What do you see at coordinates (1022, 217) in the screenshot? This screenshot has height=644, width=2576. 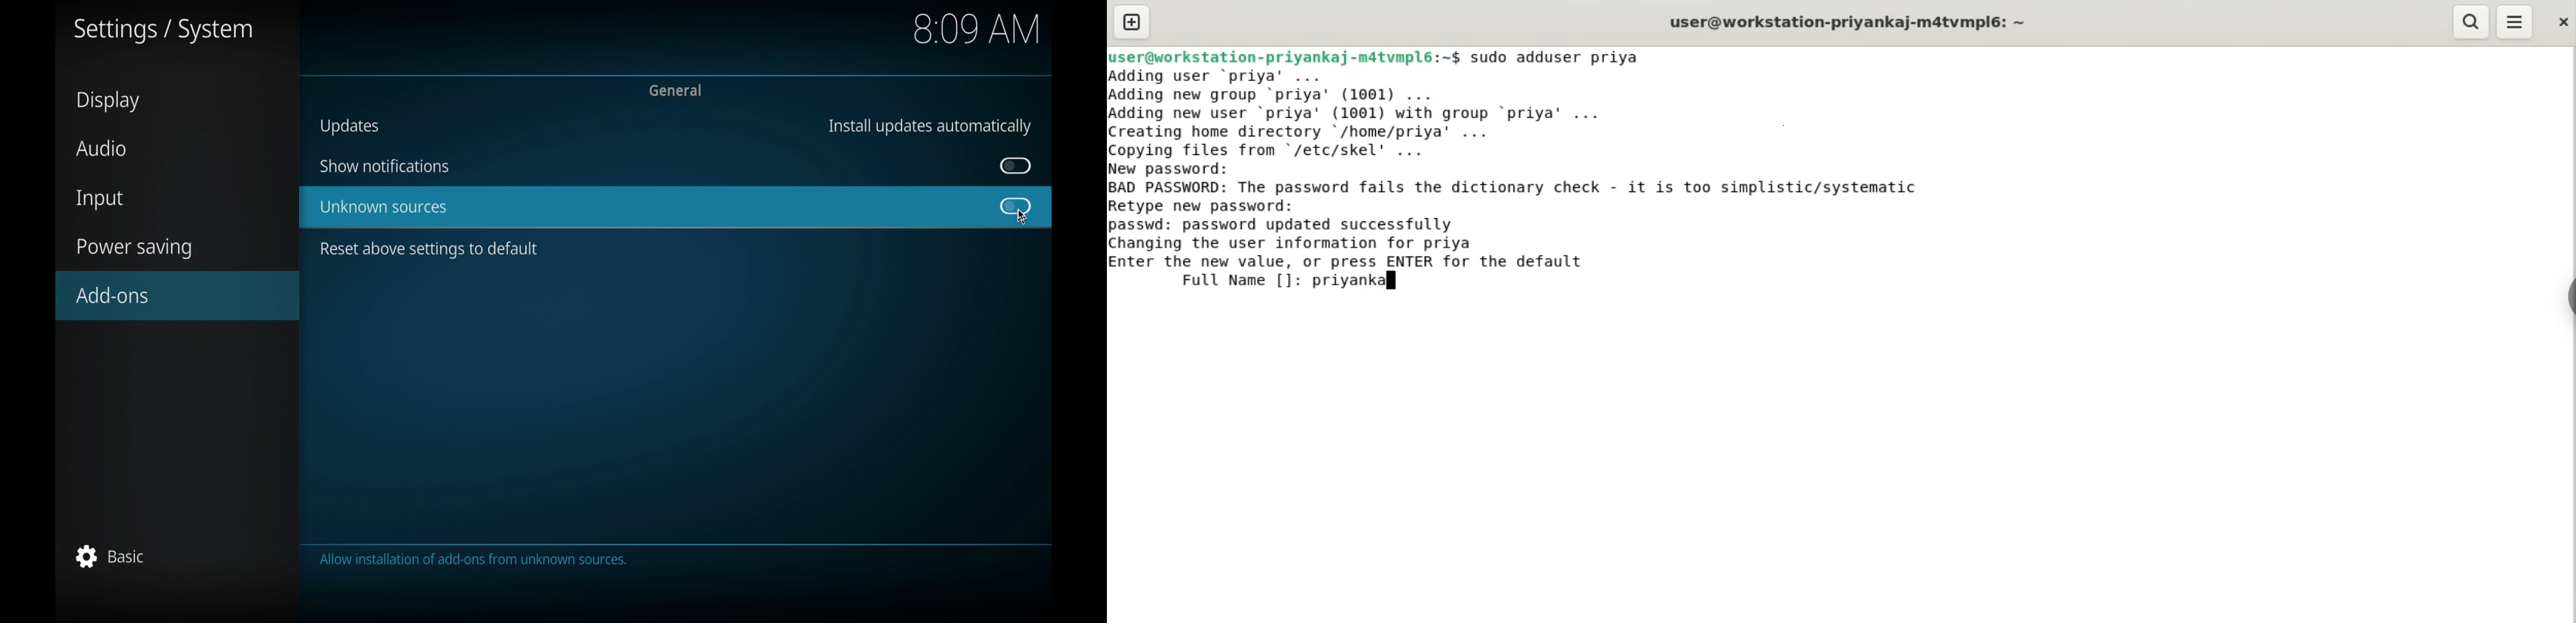 I see `cursor` at bounding box center [1022, 217].